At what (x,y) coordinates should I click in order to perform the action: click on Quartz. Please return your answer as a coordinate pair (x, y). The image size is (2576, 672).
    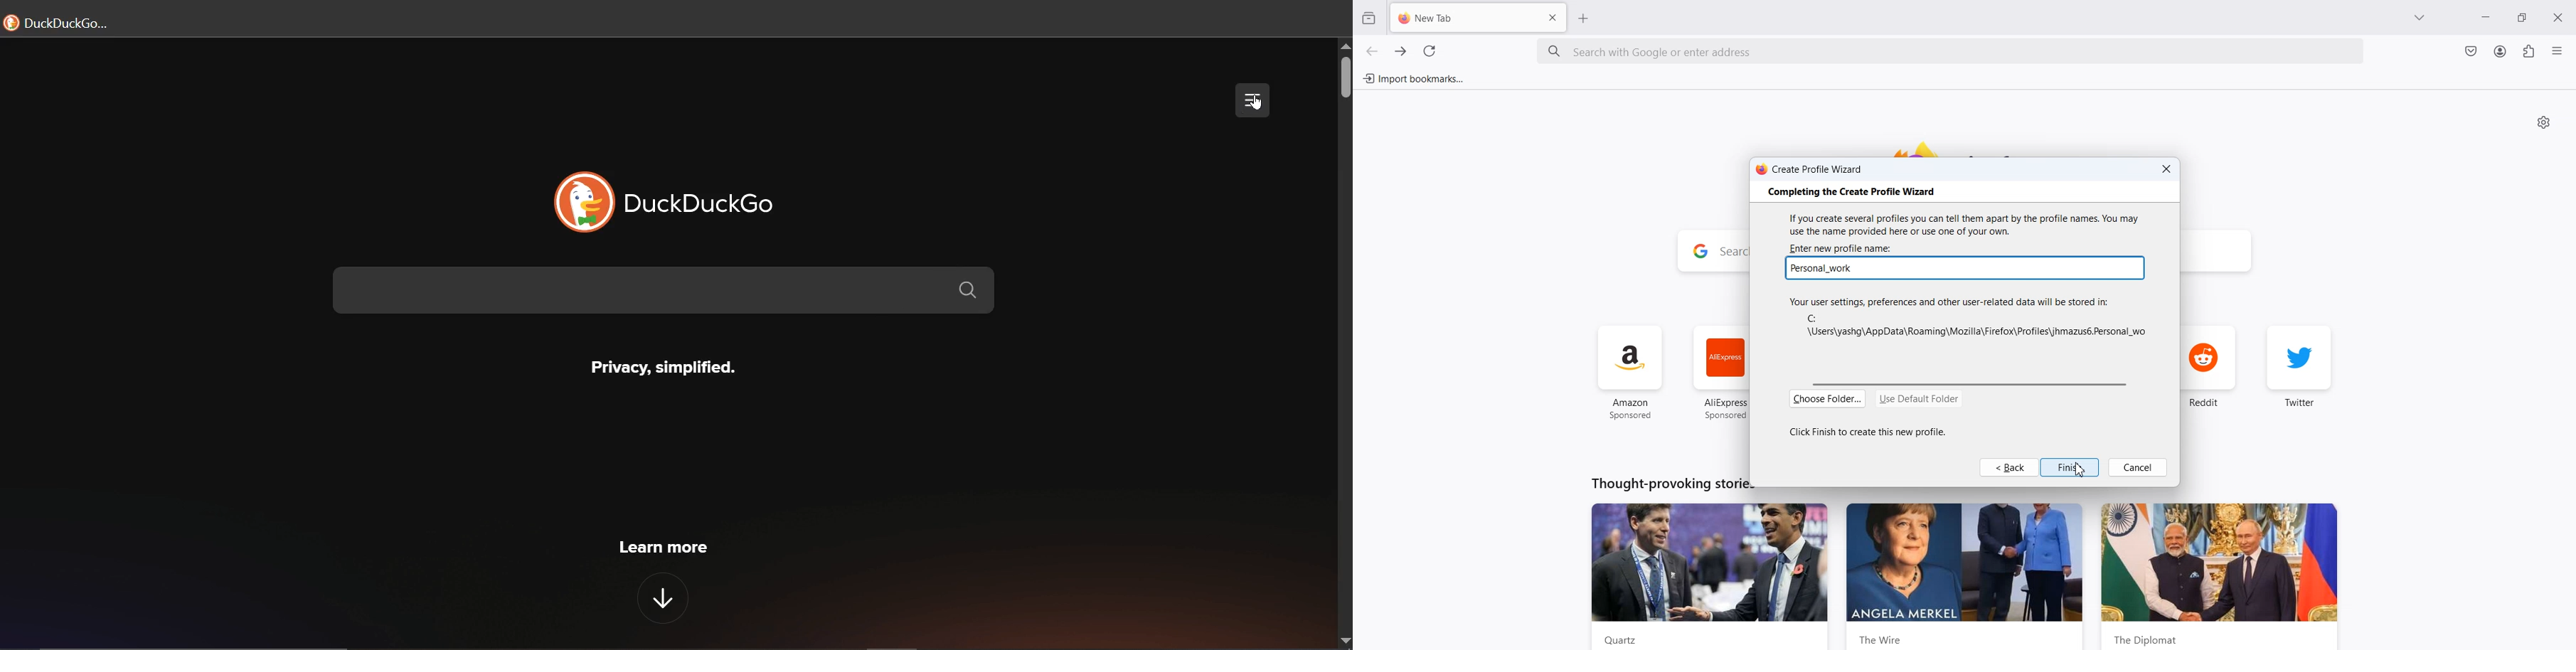
    Looking at the image, I should click on (1712, 575).